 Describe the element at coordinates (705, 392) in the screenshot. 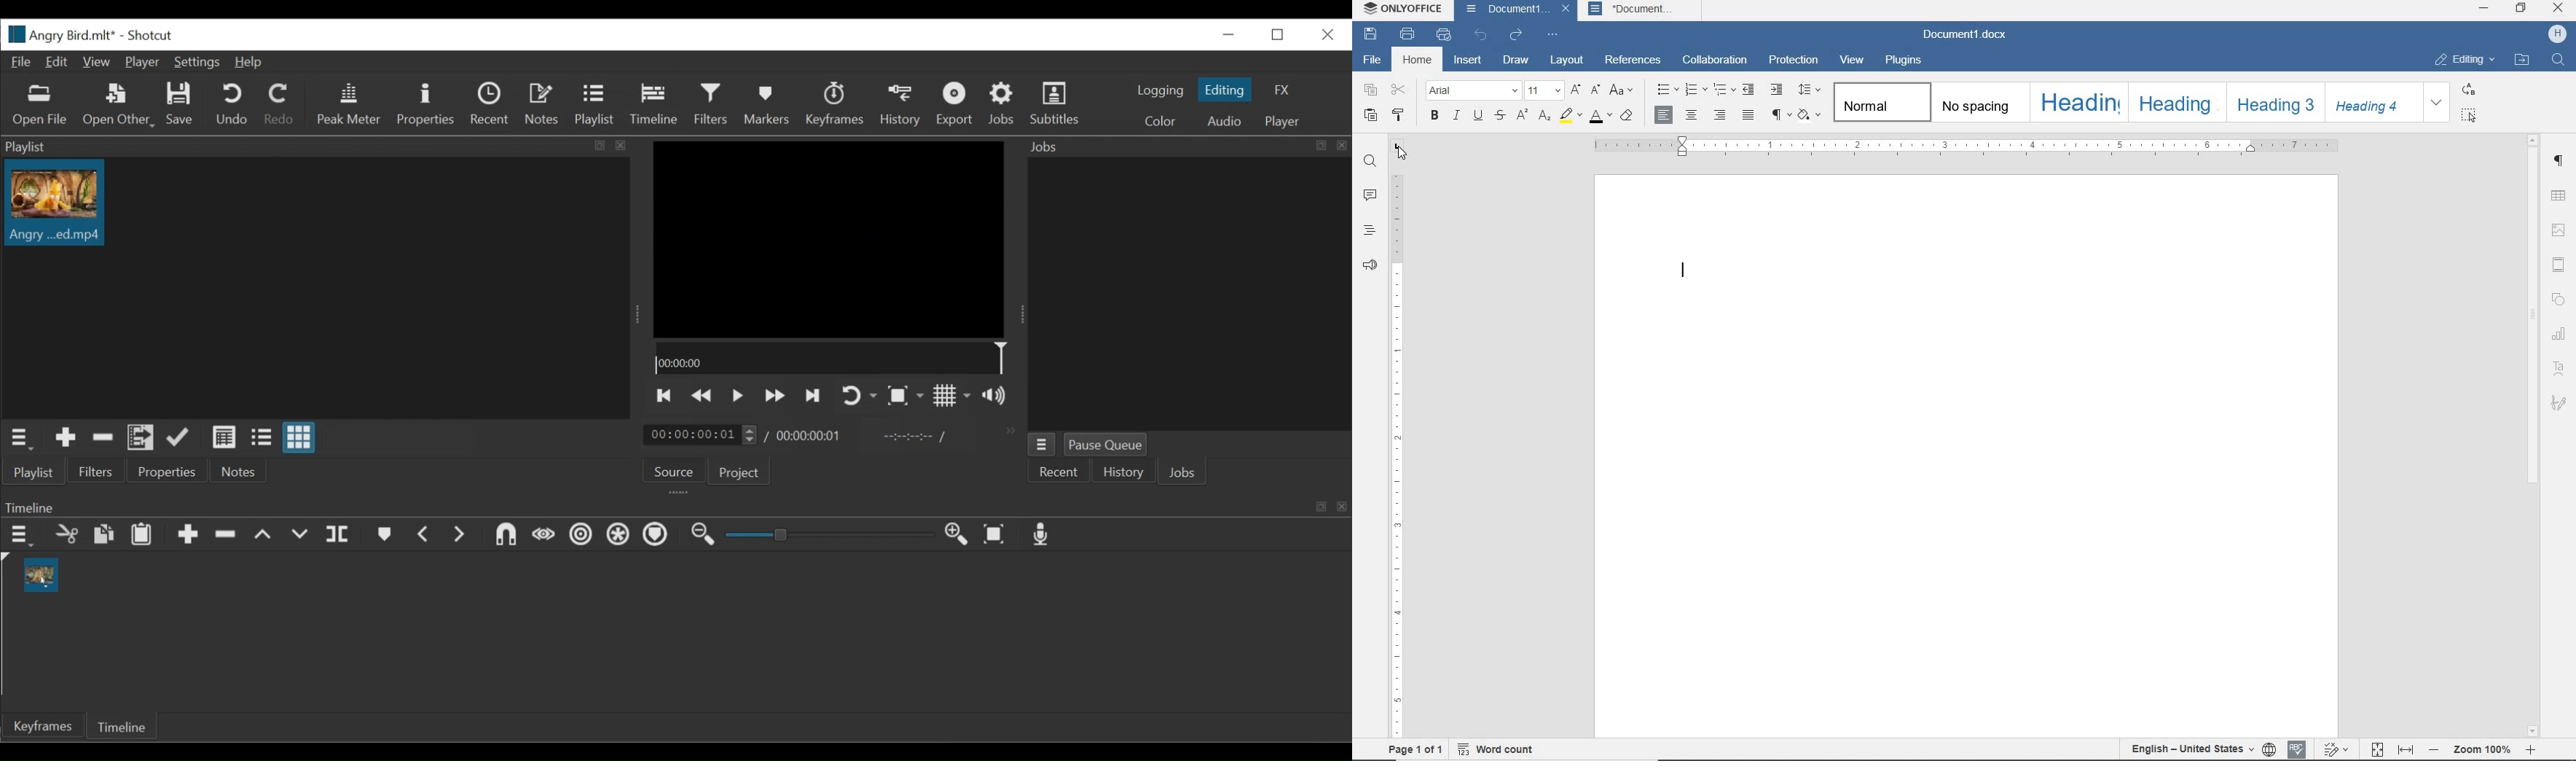

I see `play previous quickly` at that location.